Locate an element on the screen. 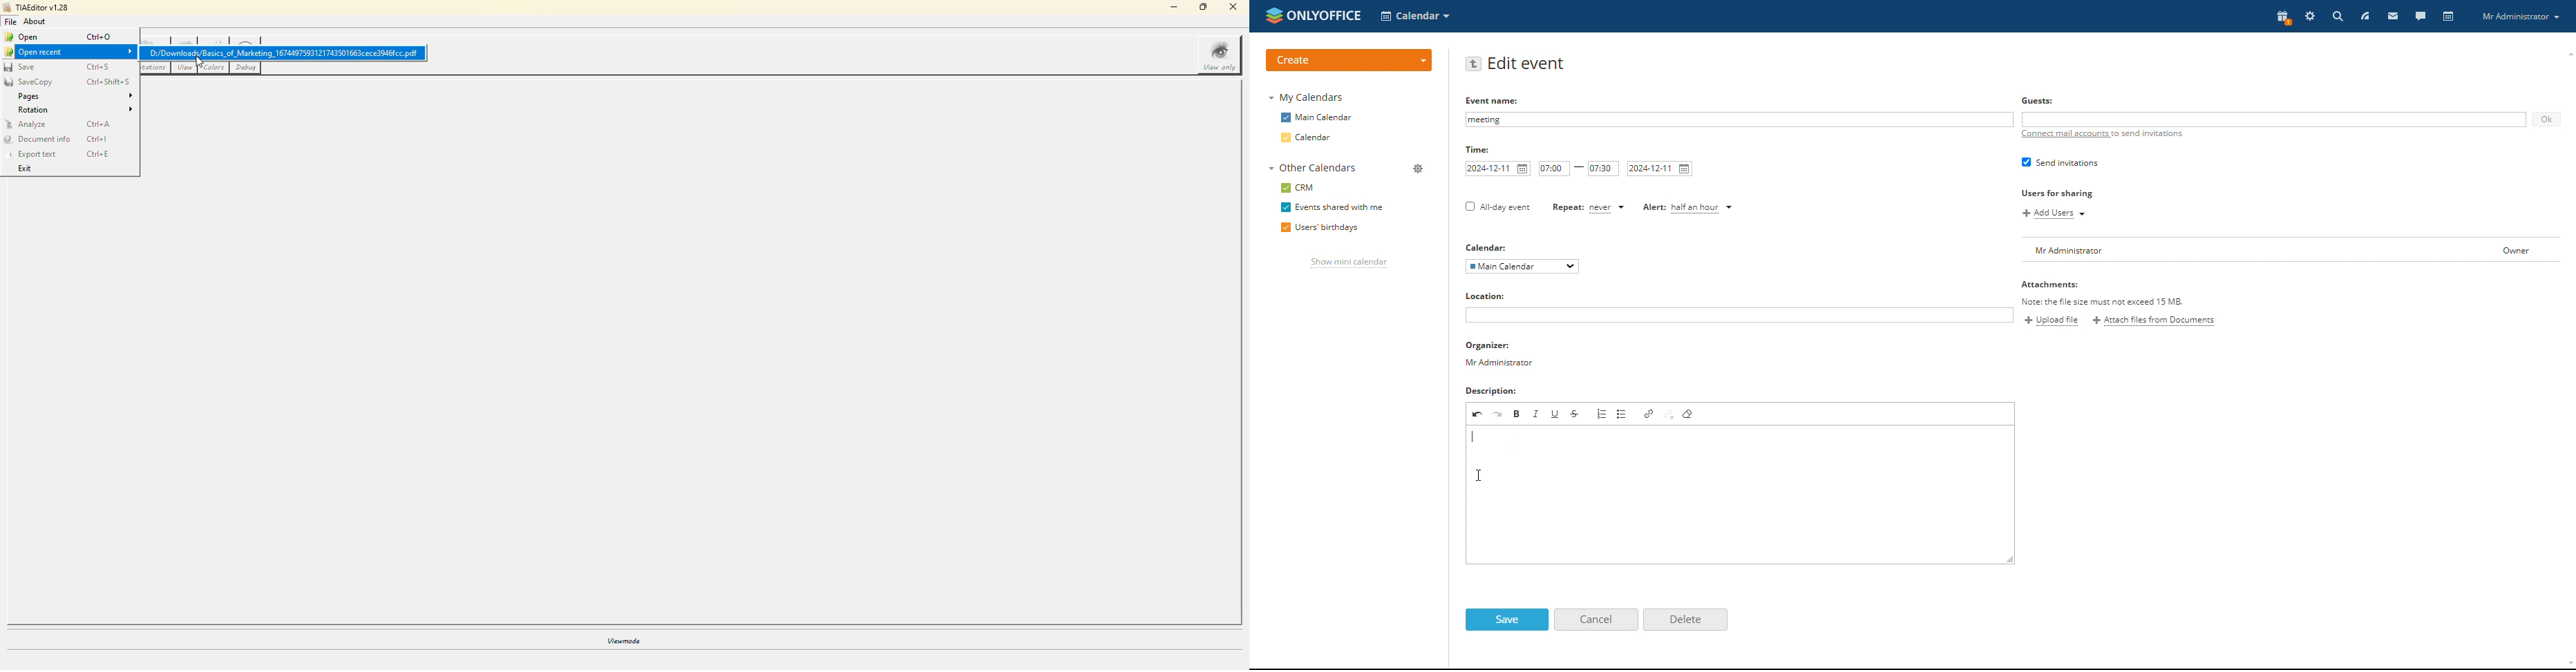  upload file is located at coordinates (2052, 320).